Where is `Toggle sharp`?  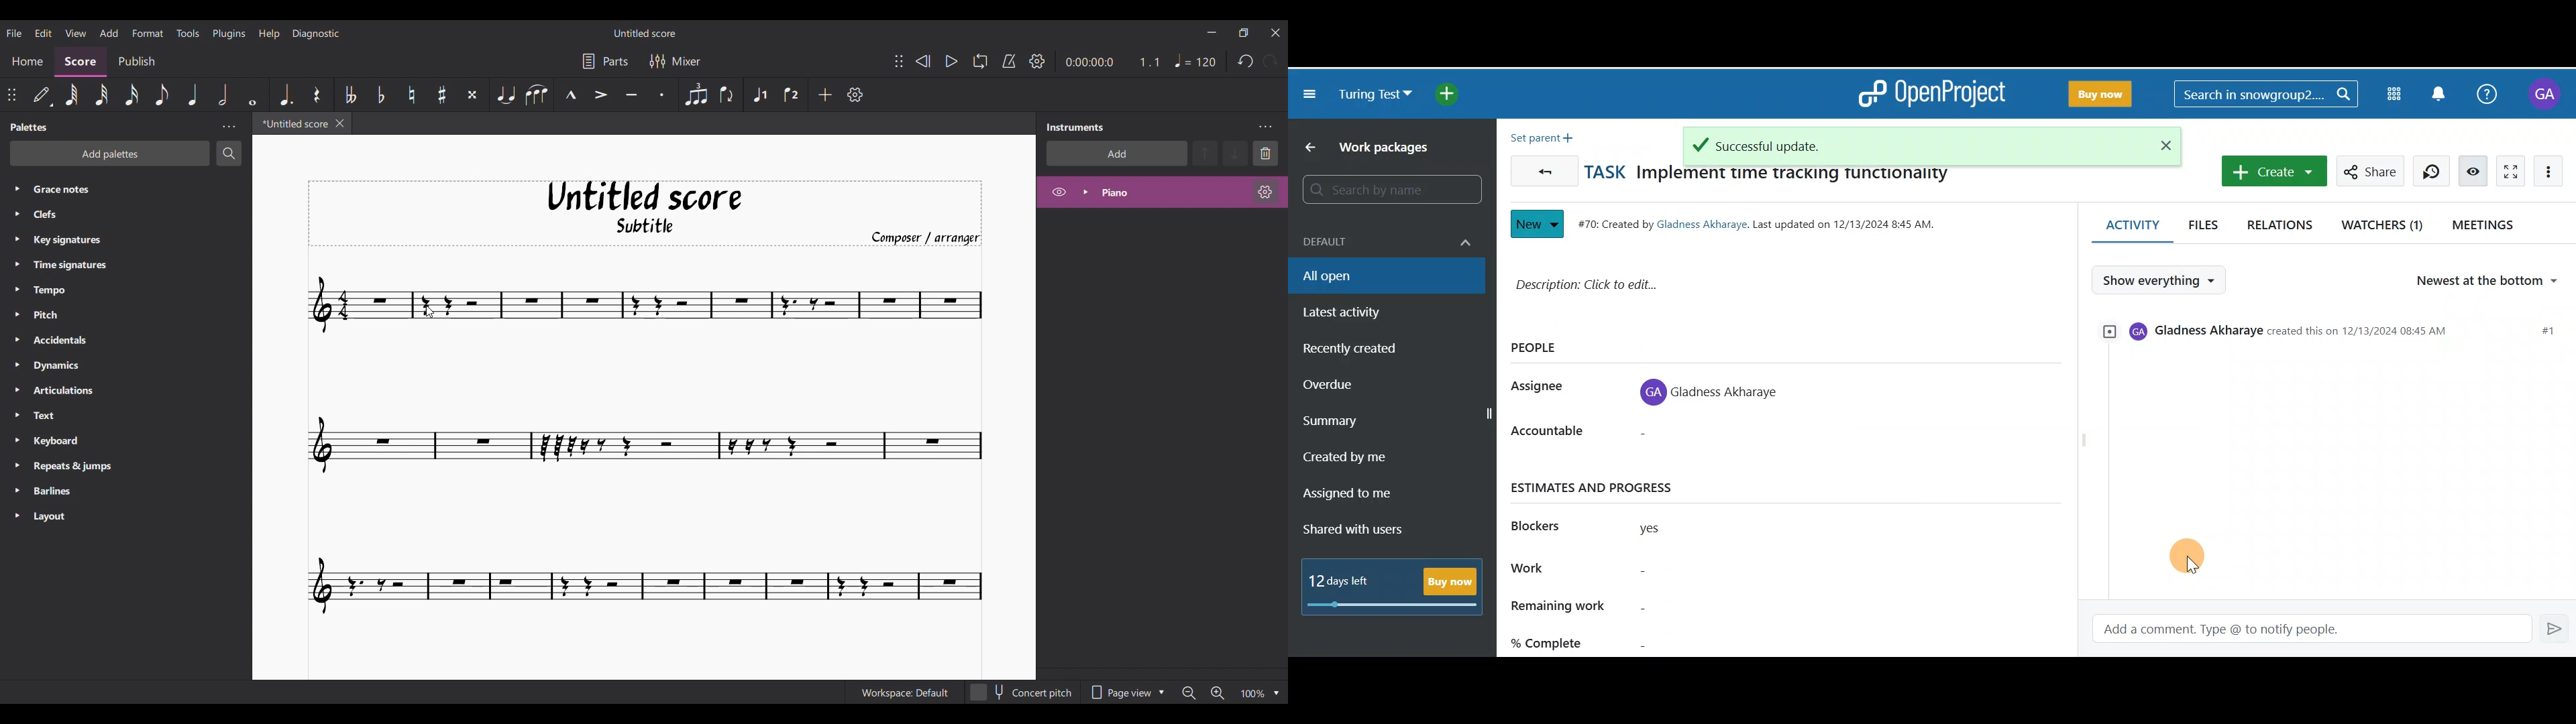
Toggle sharp is located at coordinates (442, 95).